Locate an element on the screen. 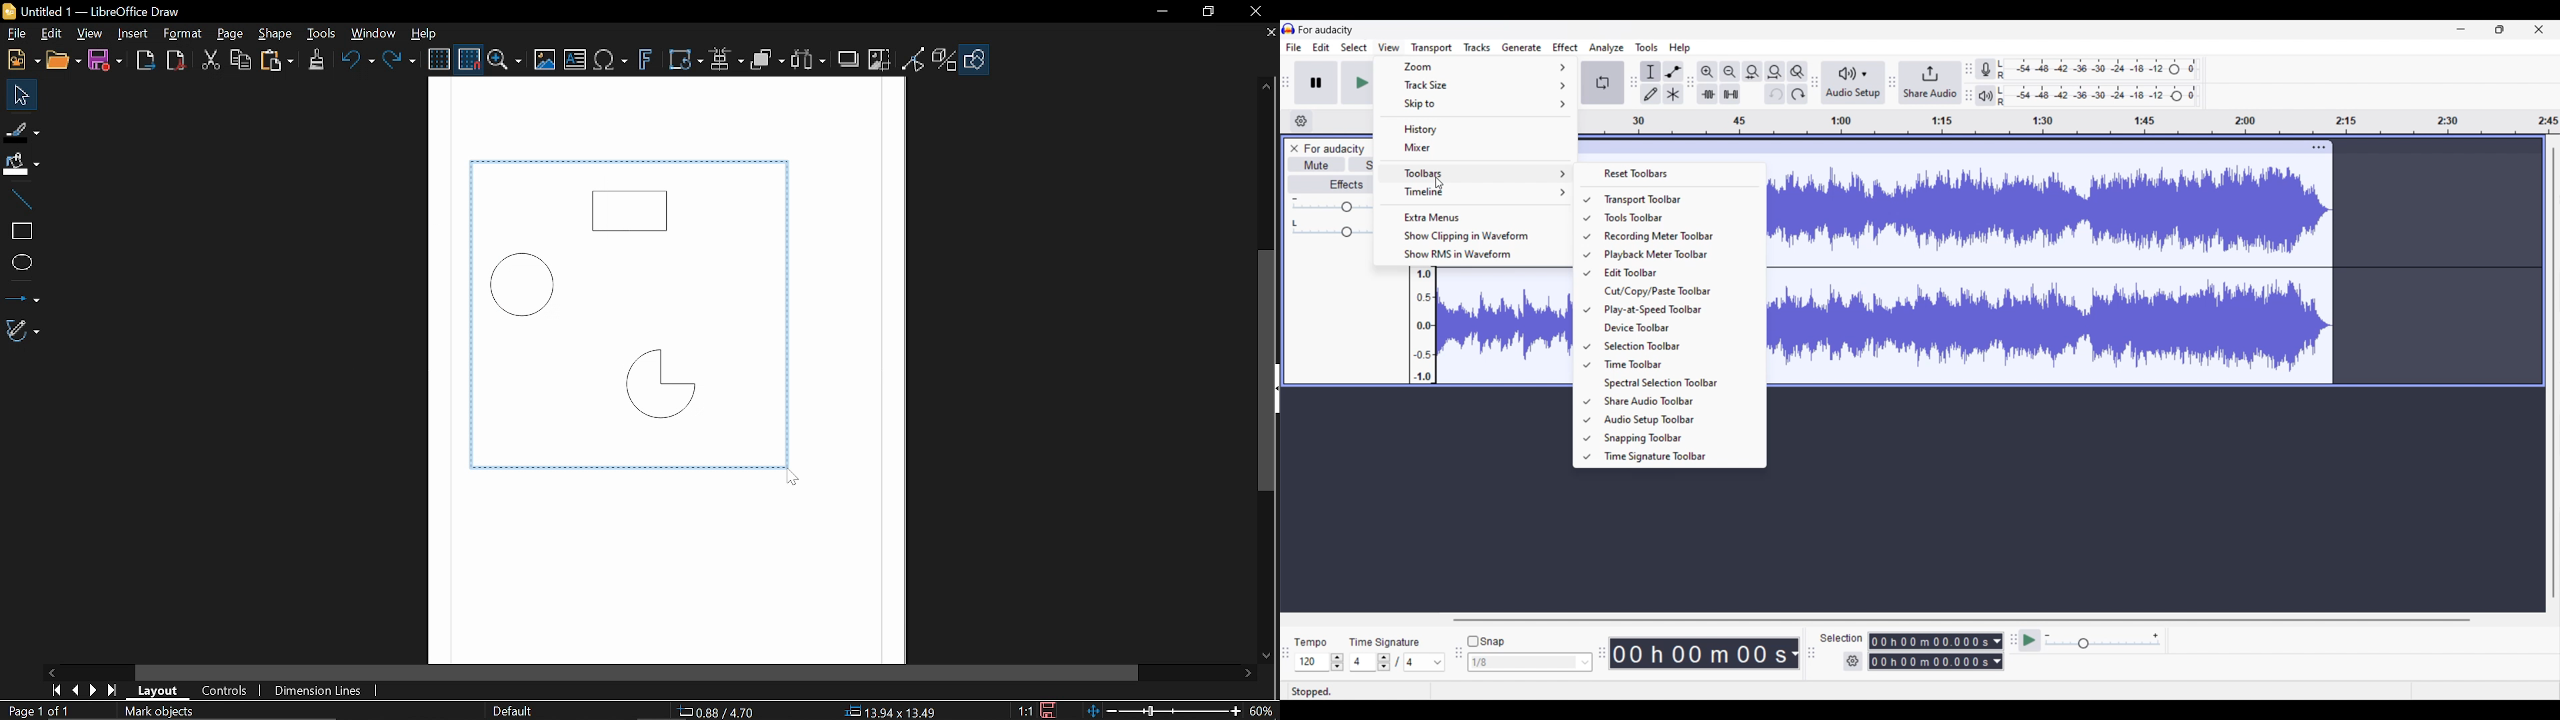 Image resolution: width=2576 pixels, height=728 pixels. Edit is located at coordinates (1321, 47).